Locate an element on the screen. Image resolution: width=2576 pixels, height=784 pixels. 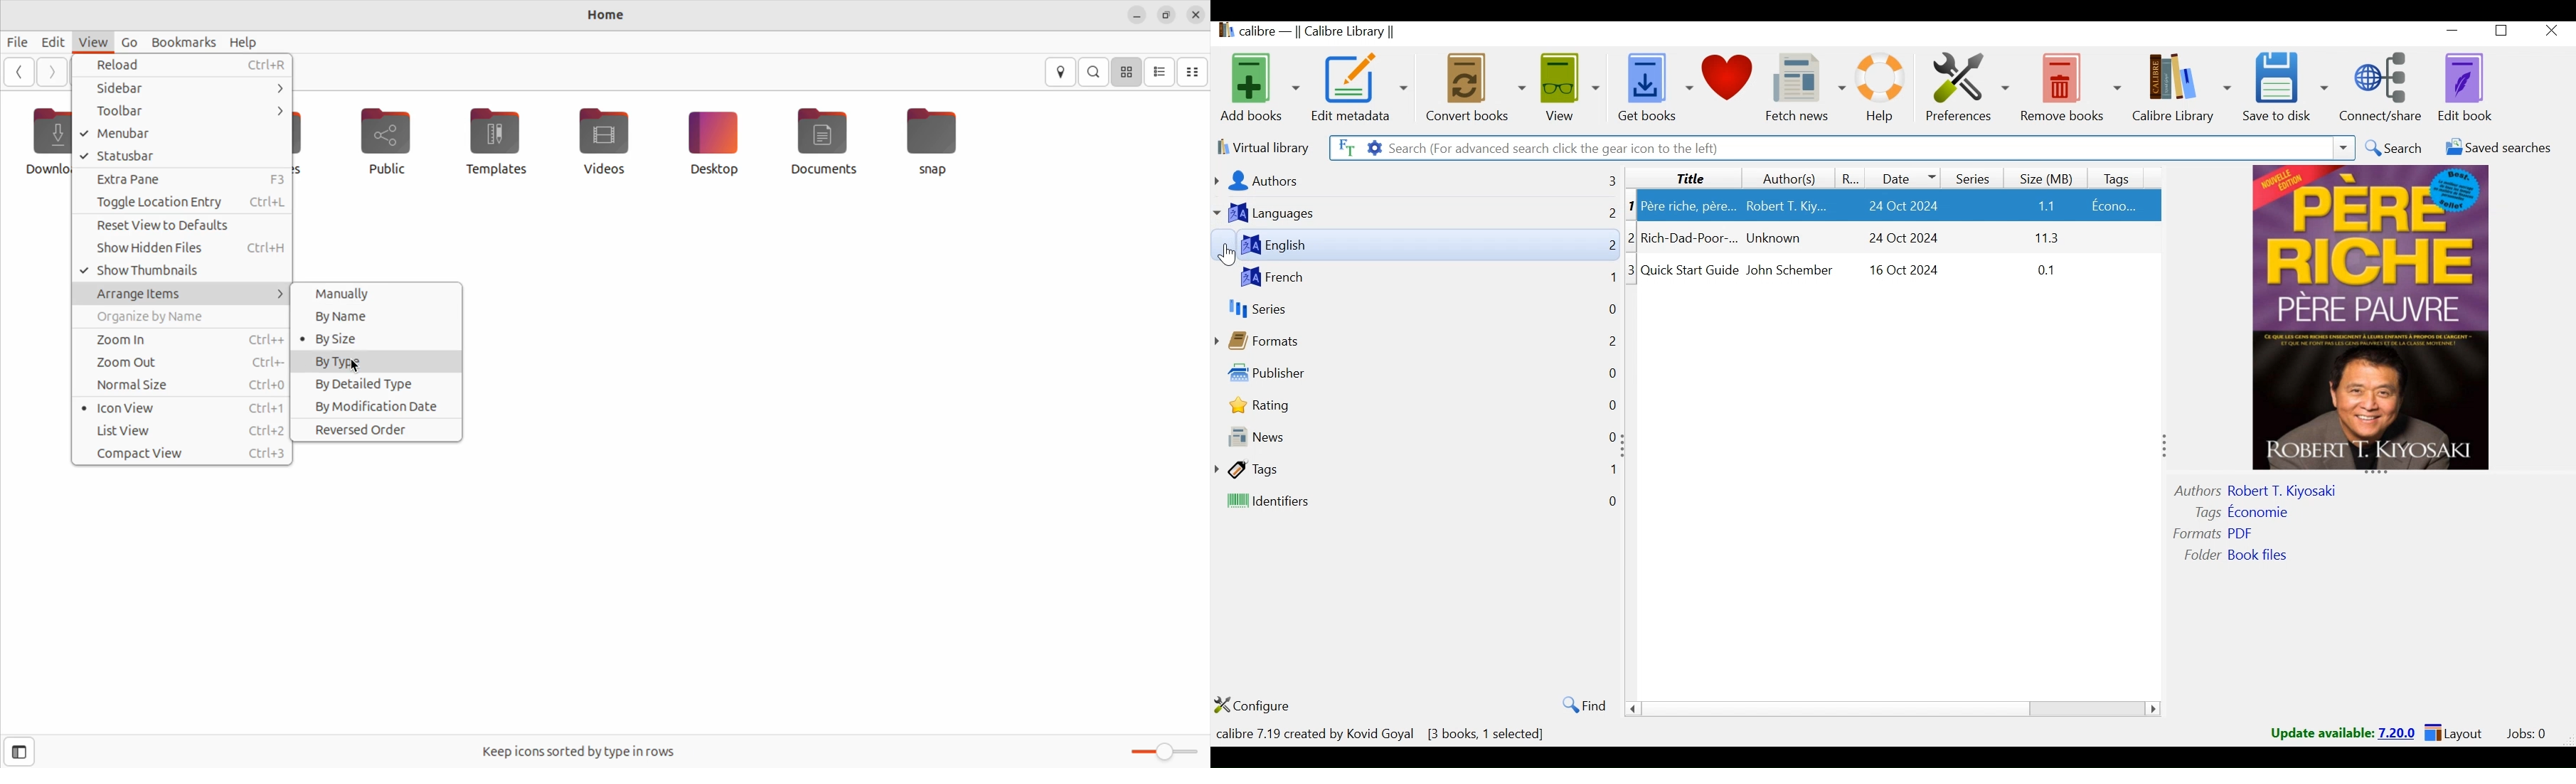
status bar is located at coordinates (182, 155).